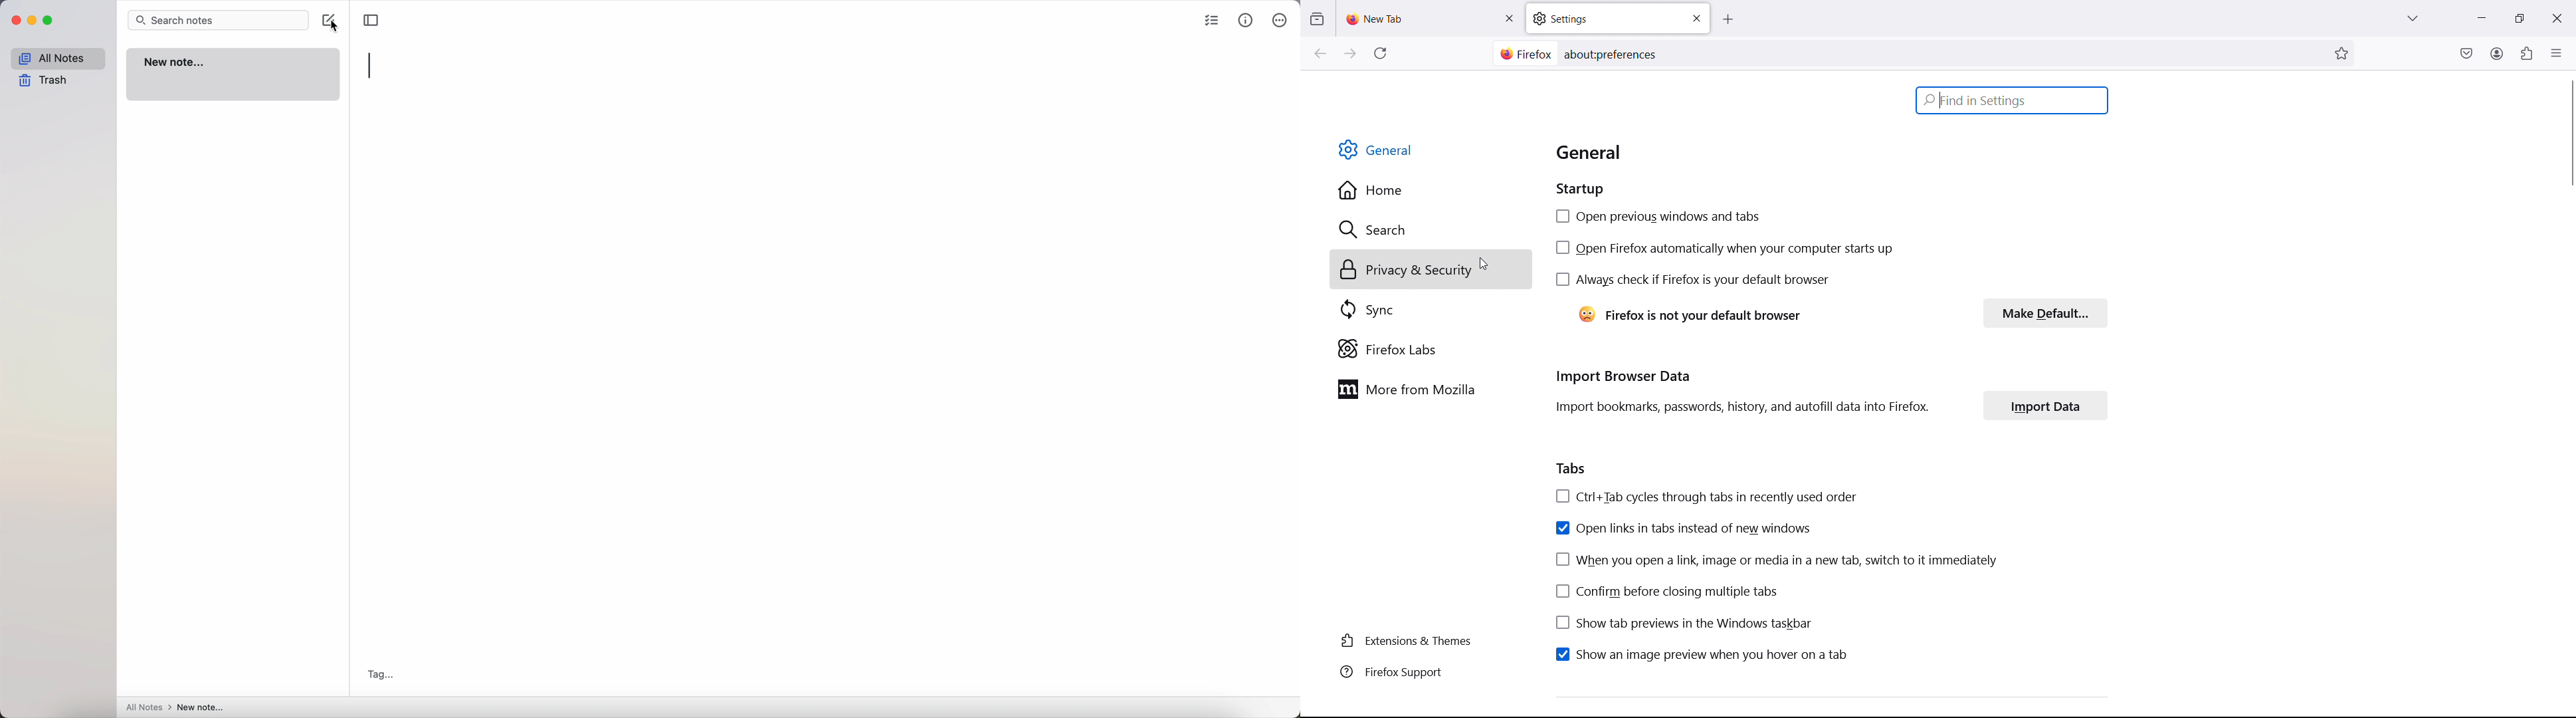 The image size is (2576, 728). Describe the element at coordinates (1616, 53) in the screenshot. I see `aboutpreferences` at that location.